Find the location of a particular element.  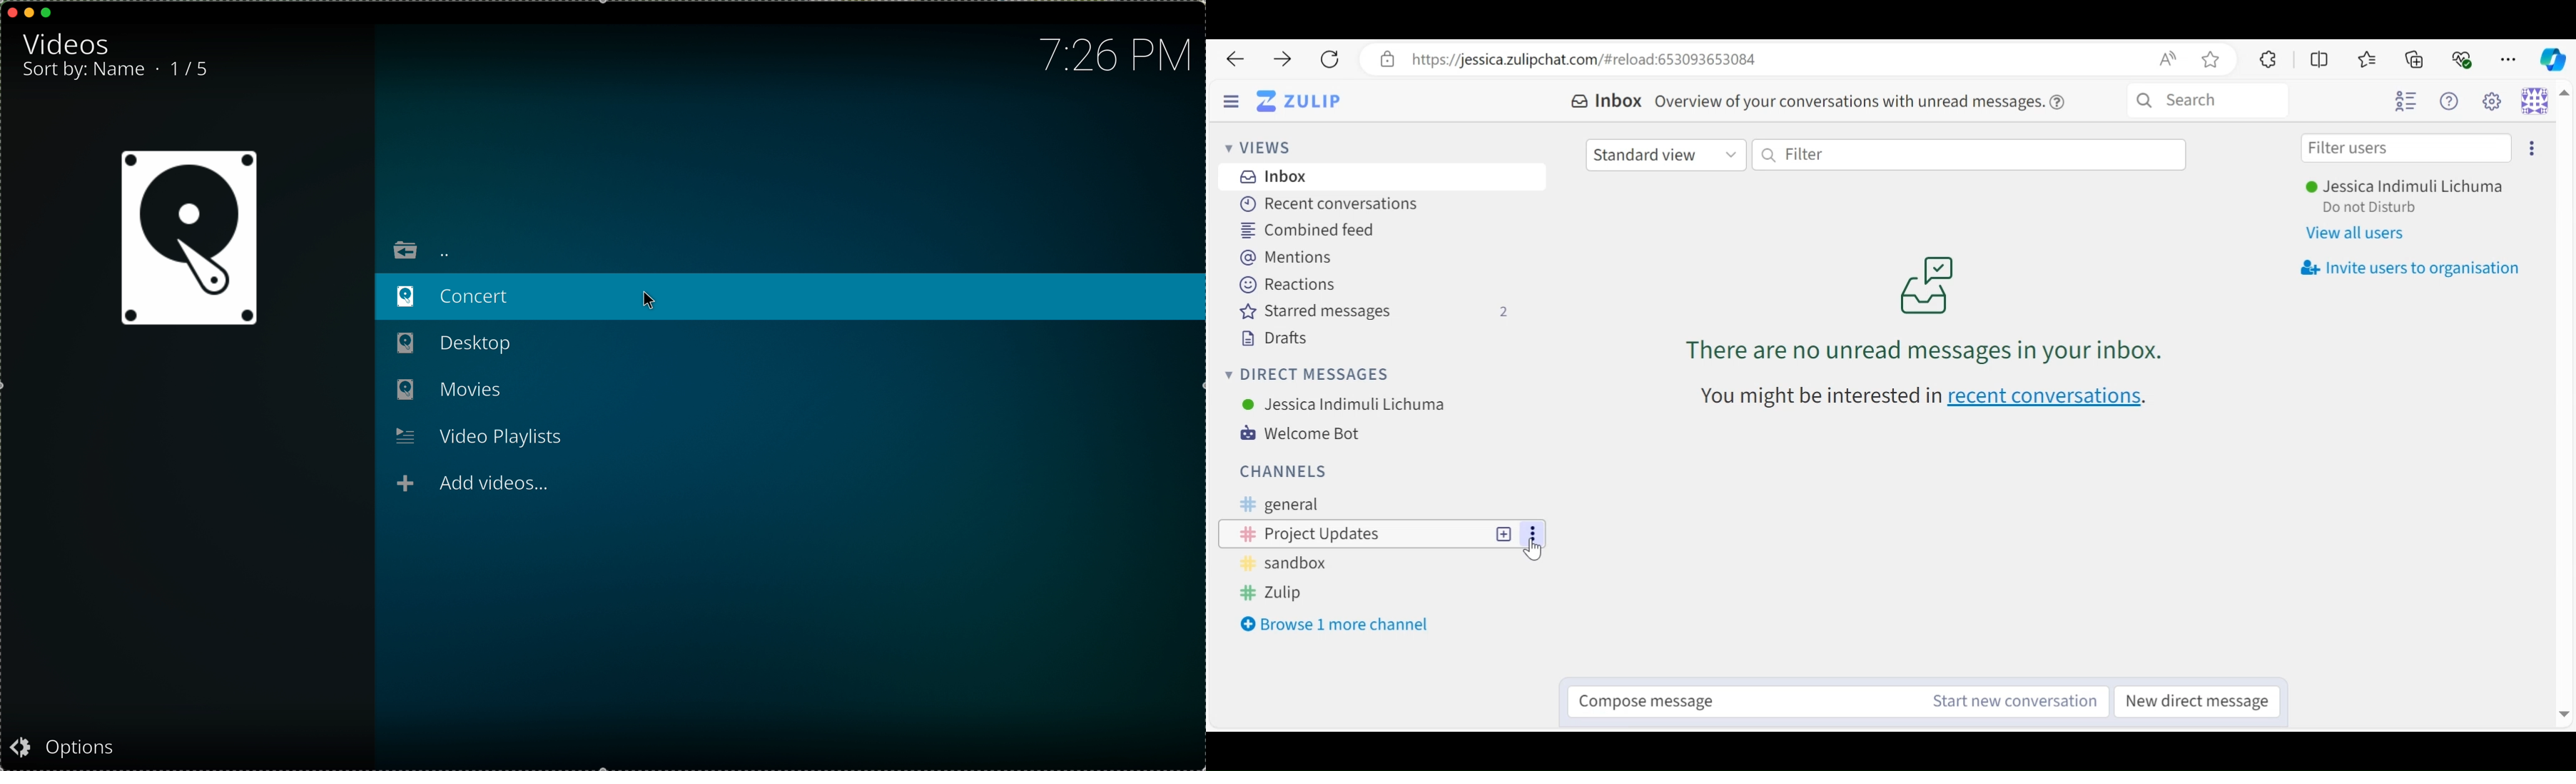

click on concert option is located at coordinates (791, 297).